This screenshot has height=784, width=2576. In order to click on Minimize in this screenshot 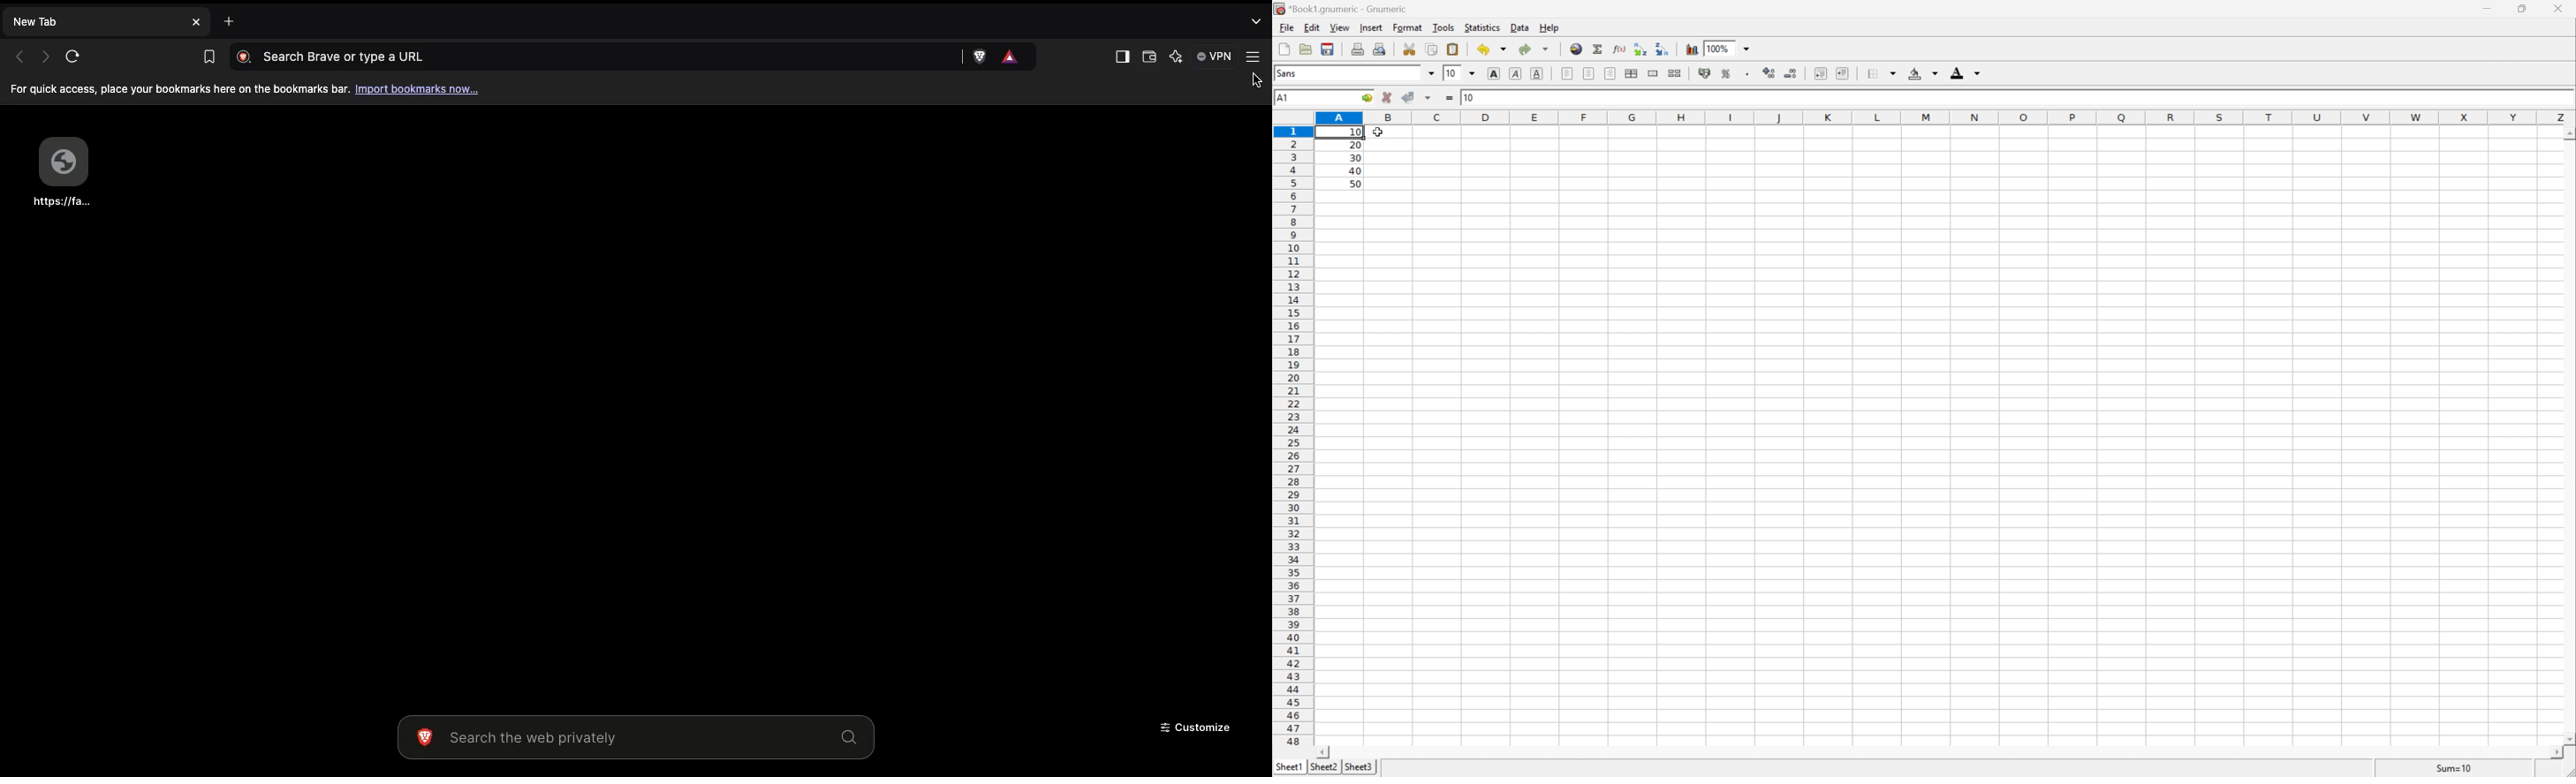, I will do `click(2484, 7)`.